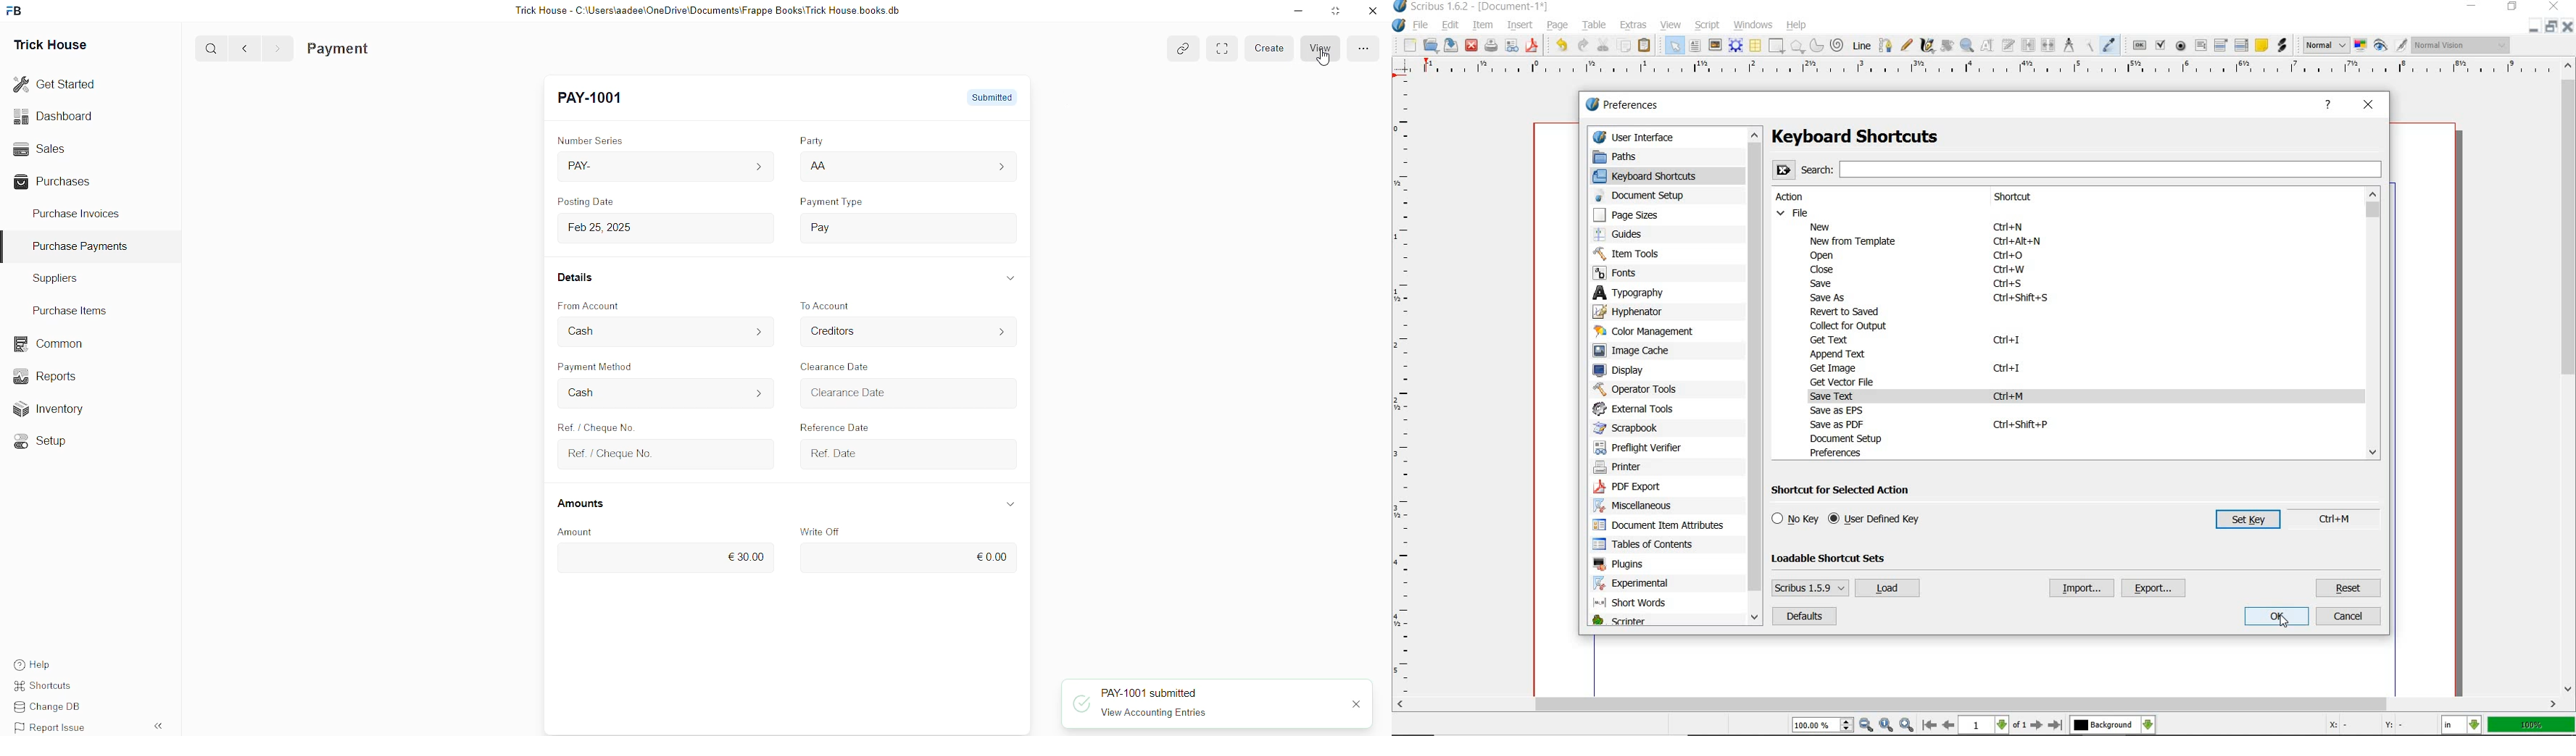  I want to click on Shortcuts, so click(51, 687).